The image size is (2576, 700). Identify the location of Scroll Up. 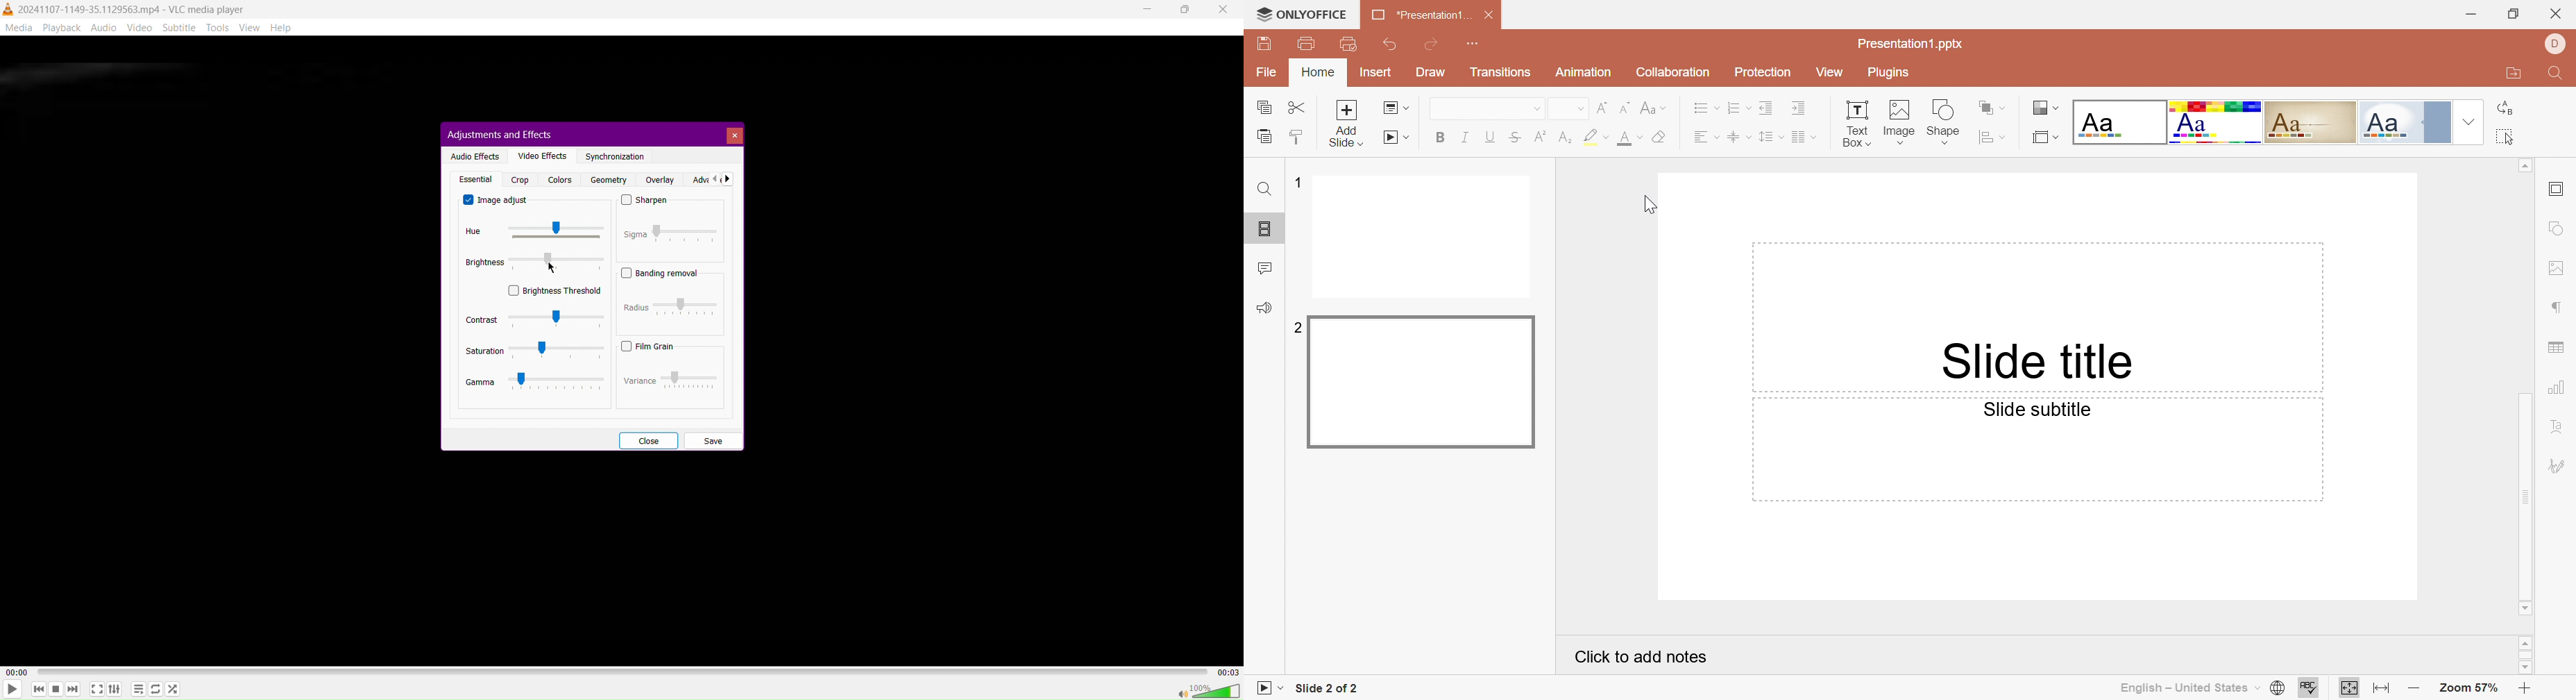
(2520, 642).